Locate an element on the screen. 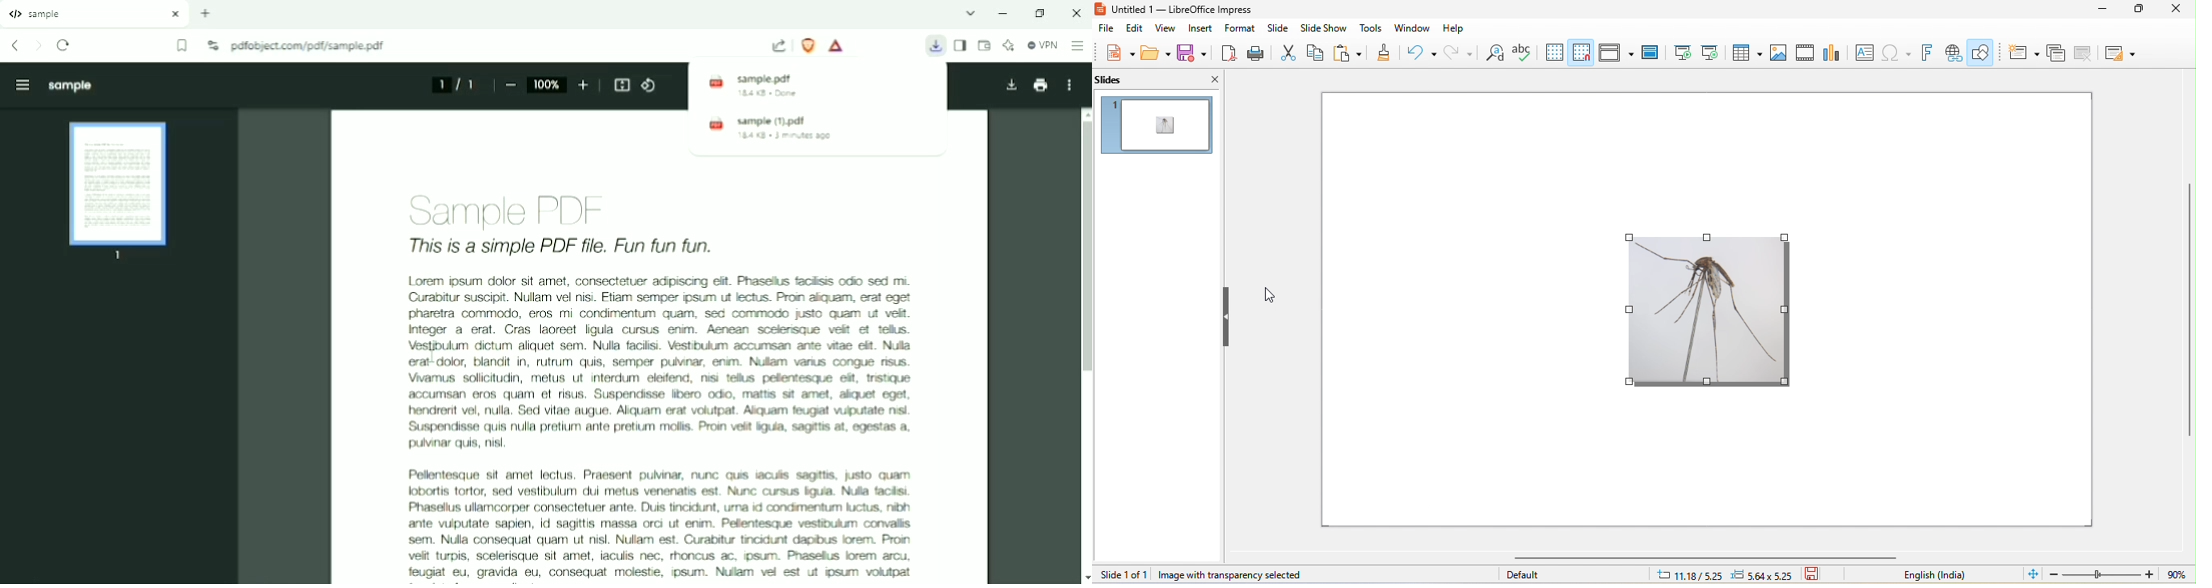  snap to grid is located at coordinates (1581, 53).